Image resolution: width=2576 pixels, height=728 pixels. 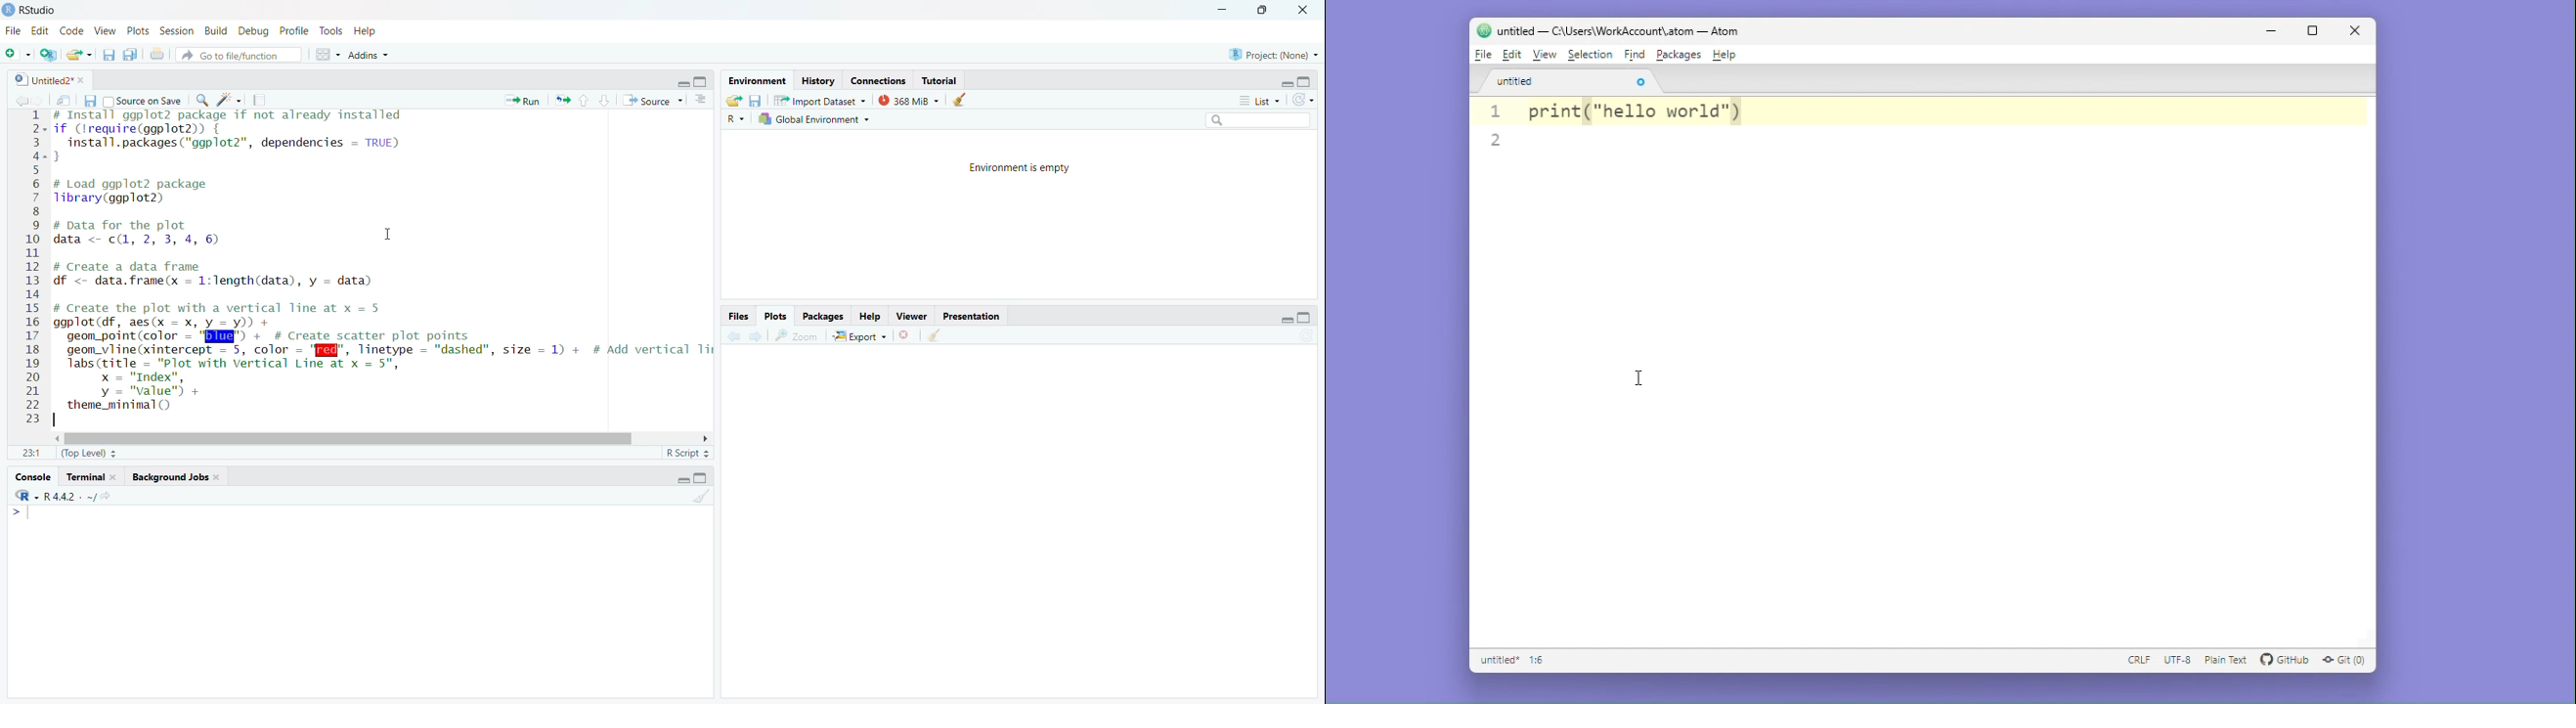 What do you see at coordinates (159, 56) in the screenshot?
I see `print` at bounding box center [159, 56].